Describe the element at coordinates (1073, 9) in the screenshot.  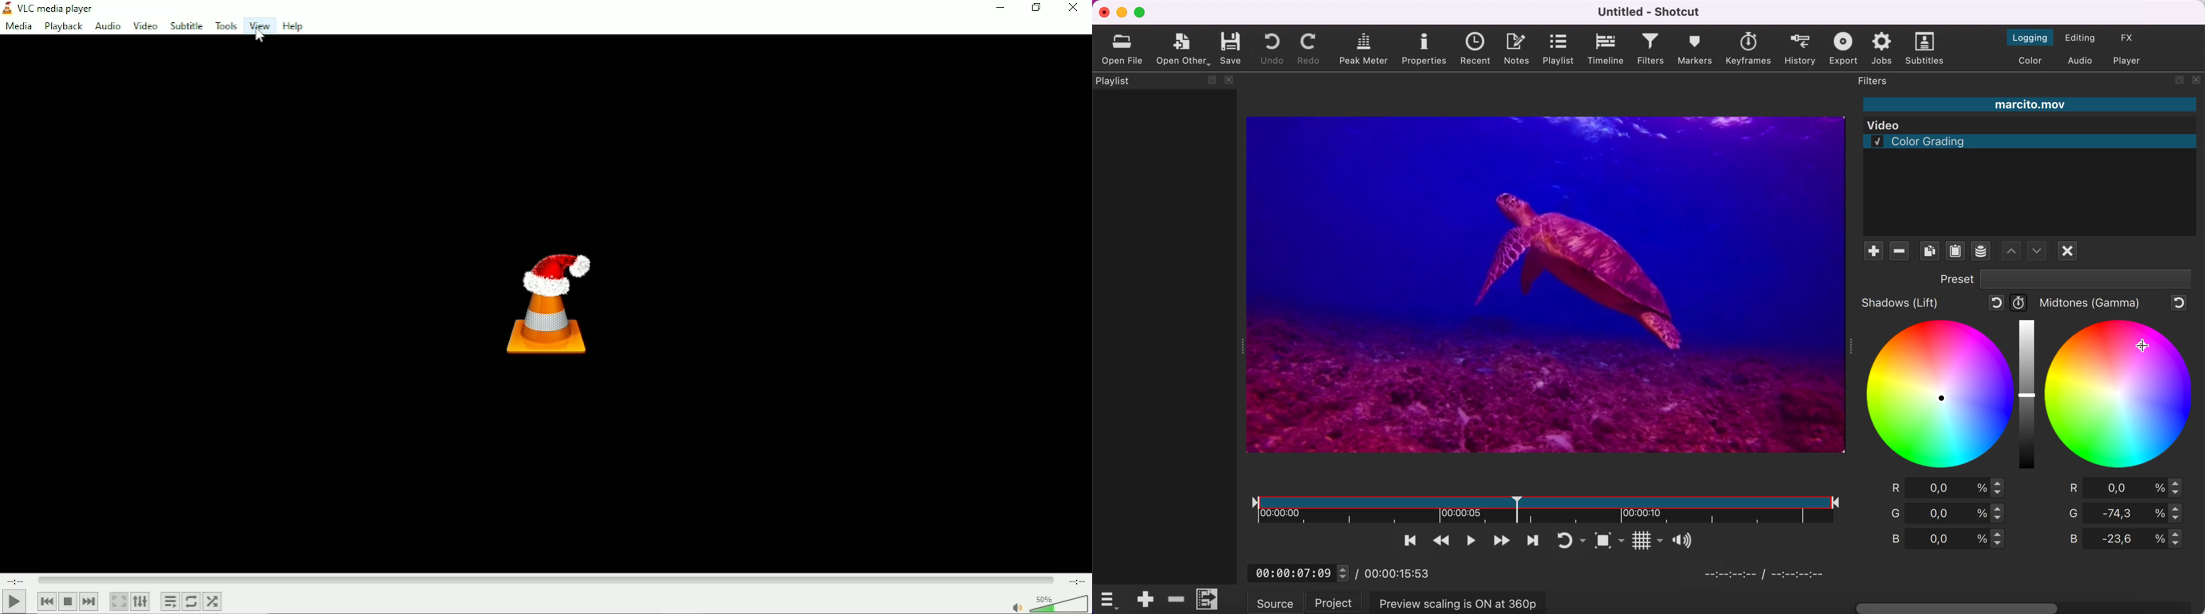
I see `` at that location.